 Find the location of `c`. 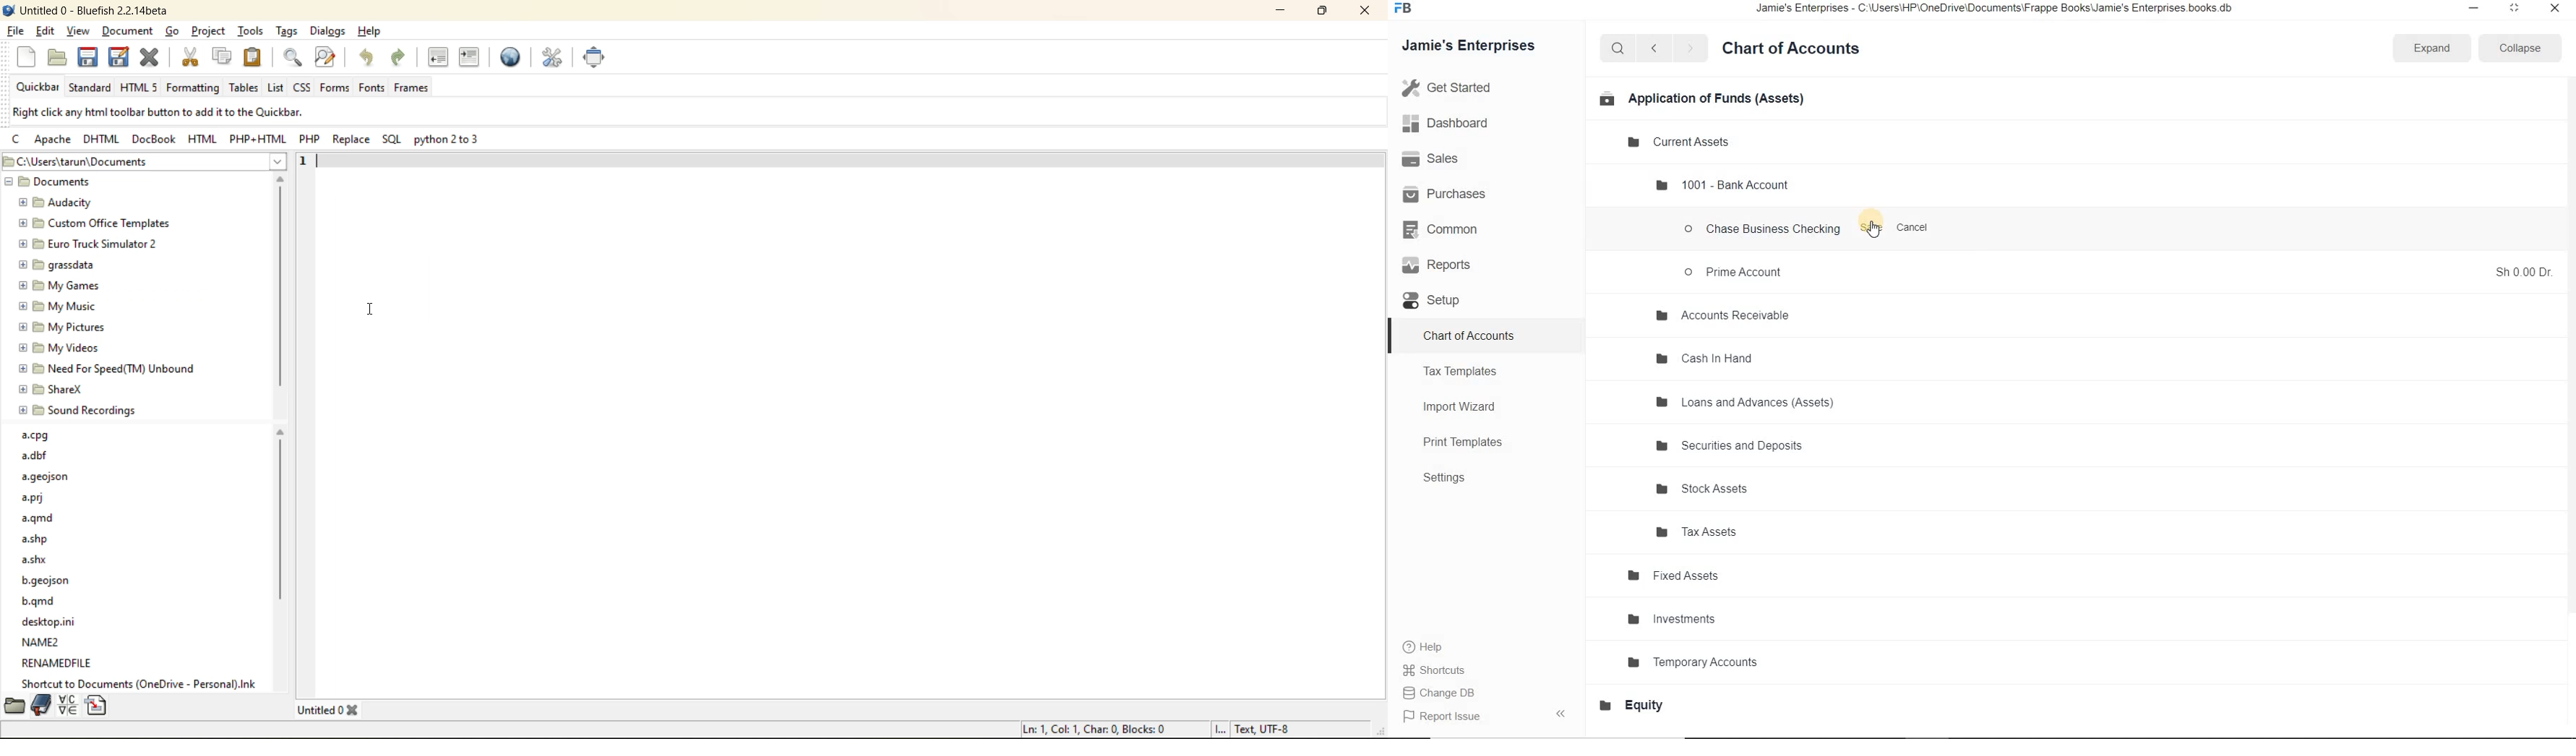

c is located at coordinates (18, 138).